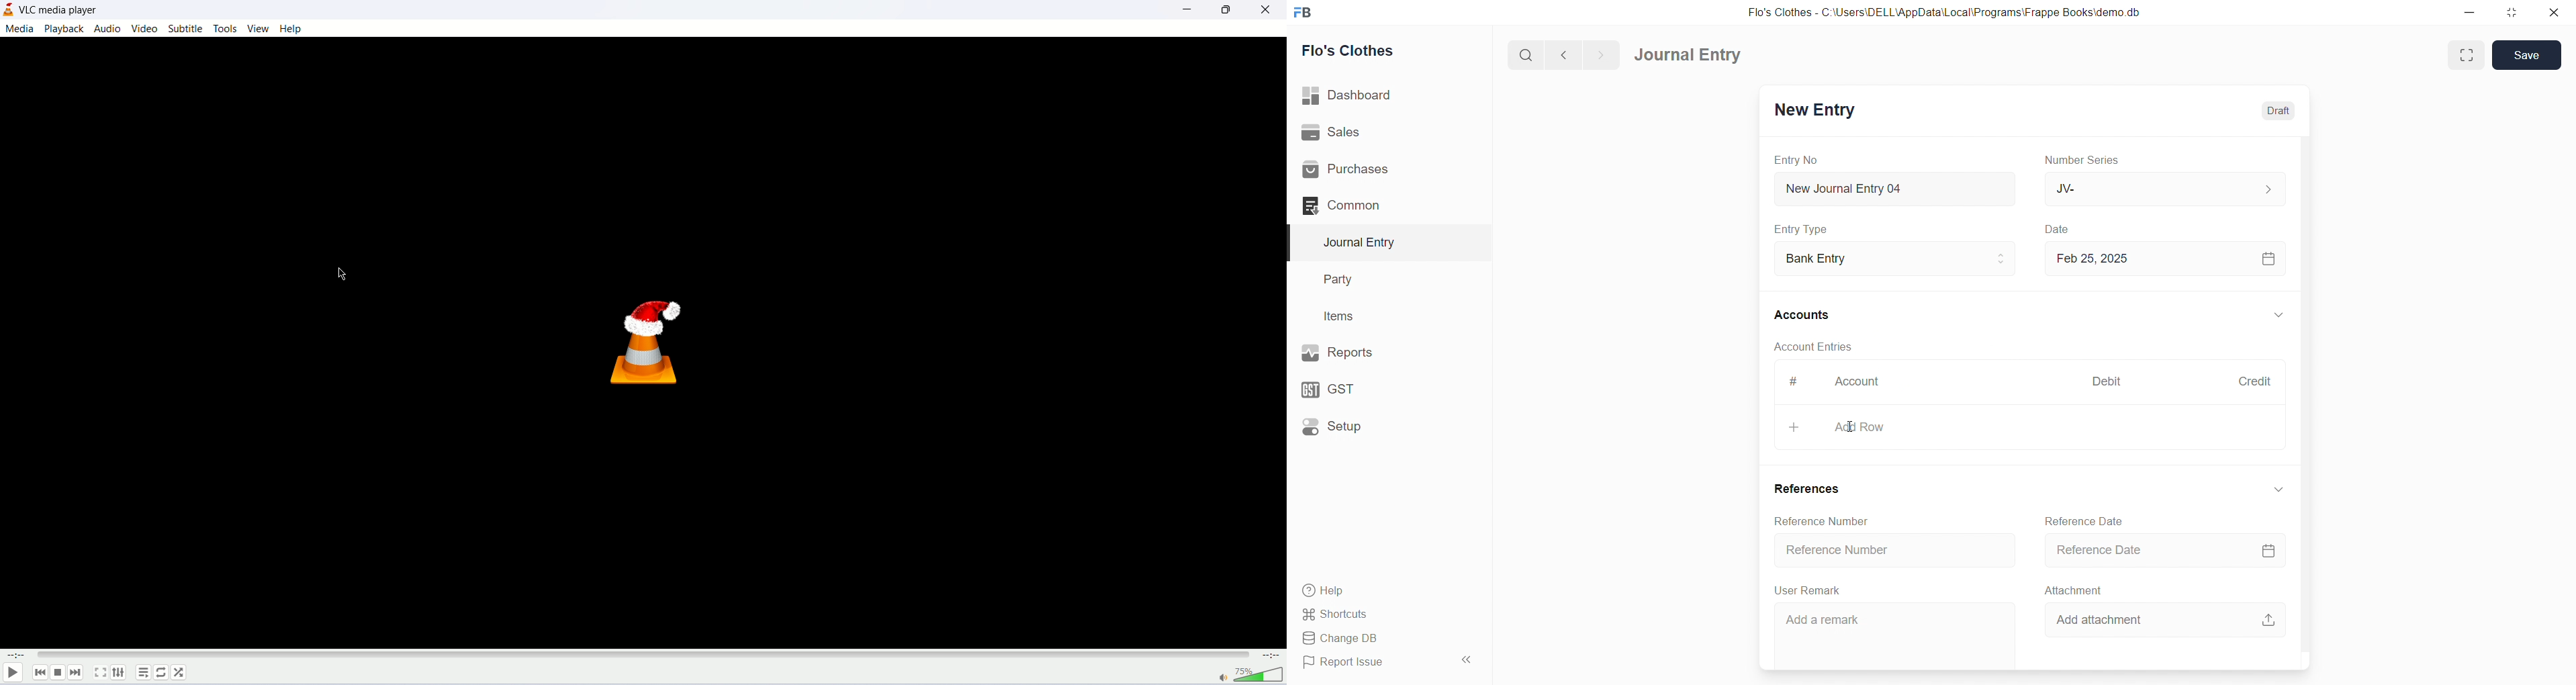  Describe the element at coordinates (61, 9) in the screenshot. I see `VLC media player` at that location.